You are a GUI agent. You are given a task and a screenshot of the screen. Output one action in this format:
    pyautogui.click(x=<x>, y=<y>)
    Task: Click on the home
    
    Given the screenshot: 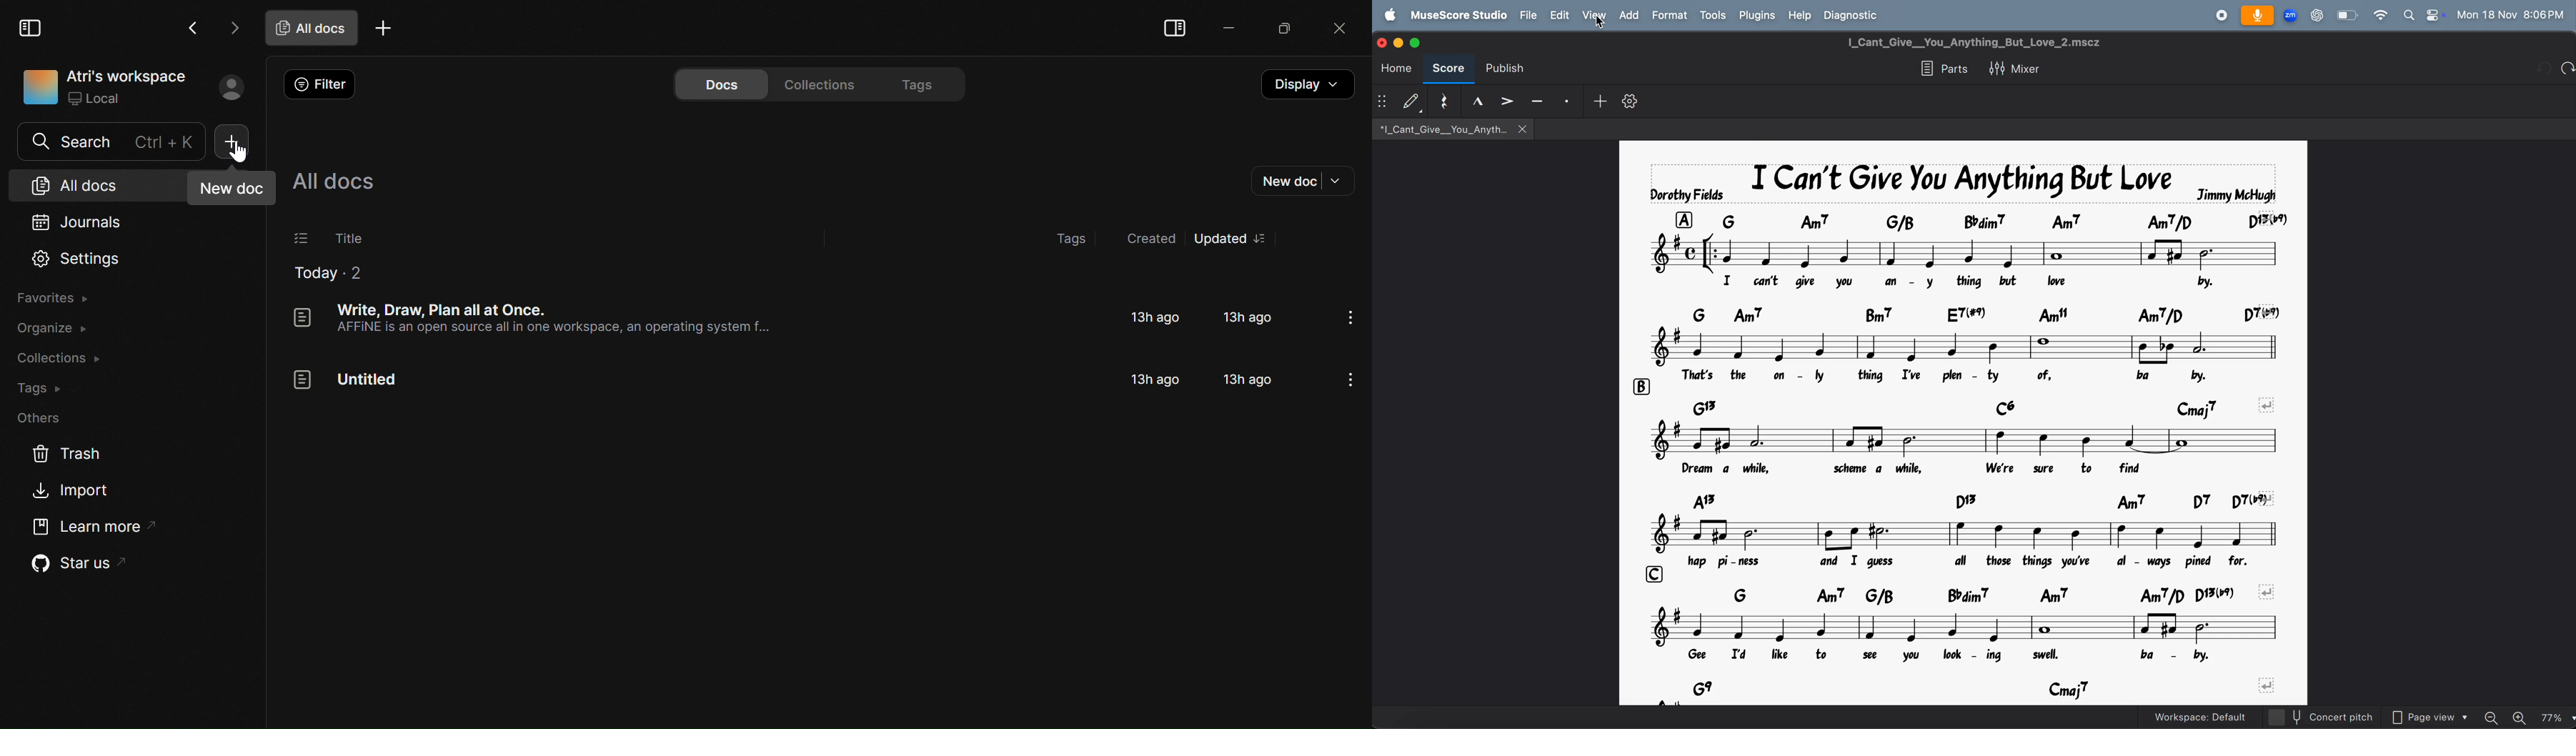 What is the action you would take?
    pyautogui.click(x=1397, y=69)
    